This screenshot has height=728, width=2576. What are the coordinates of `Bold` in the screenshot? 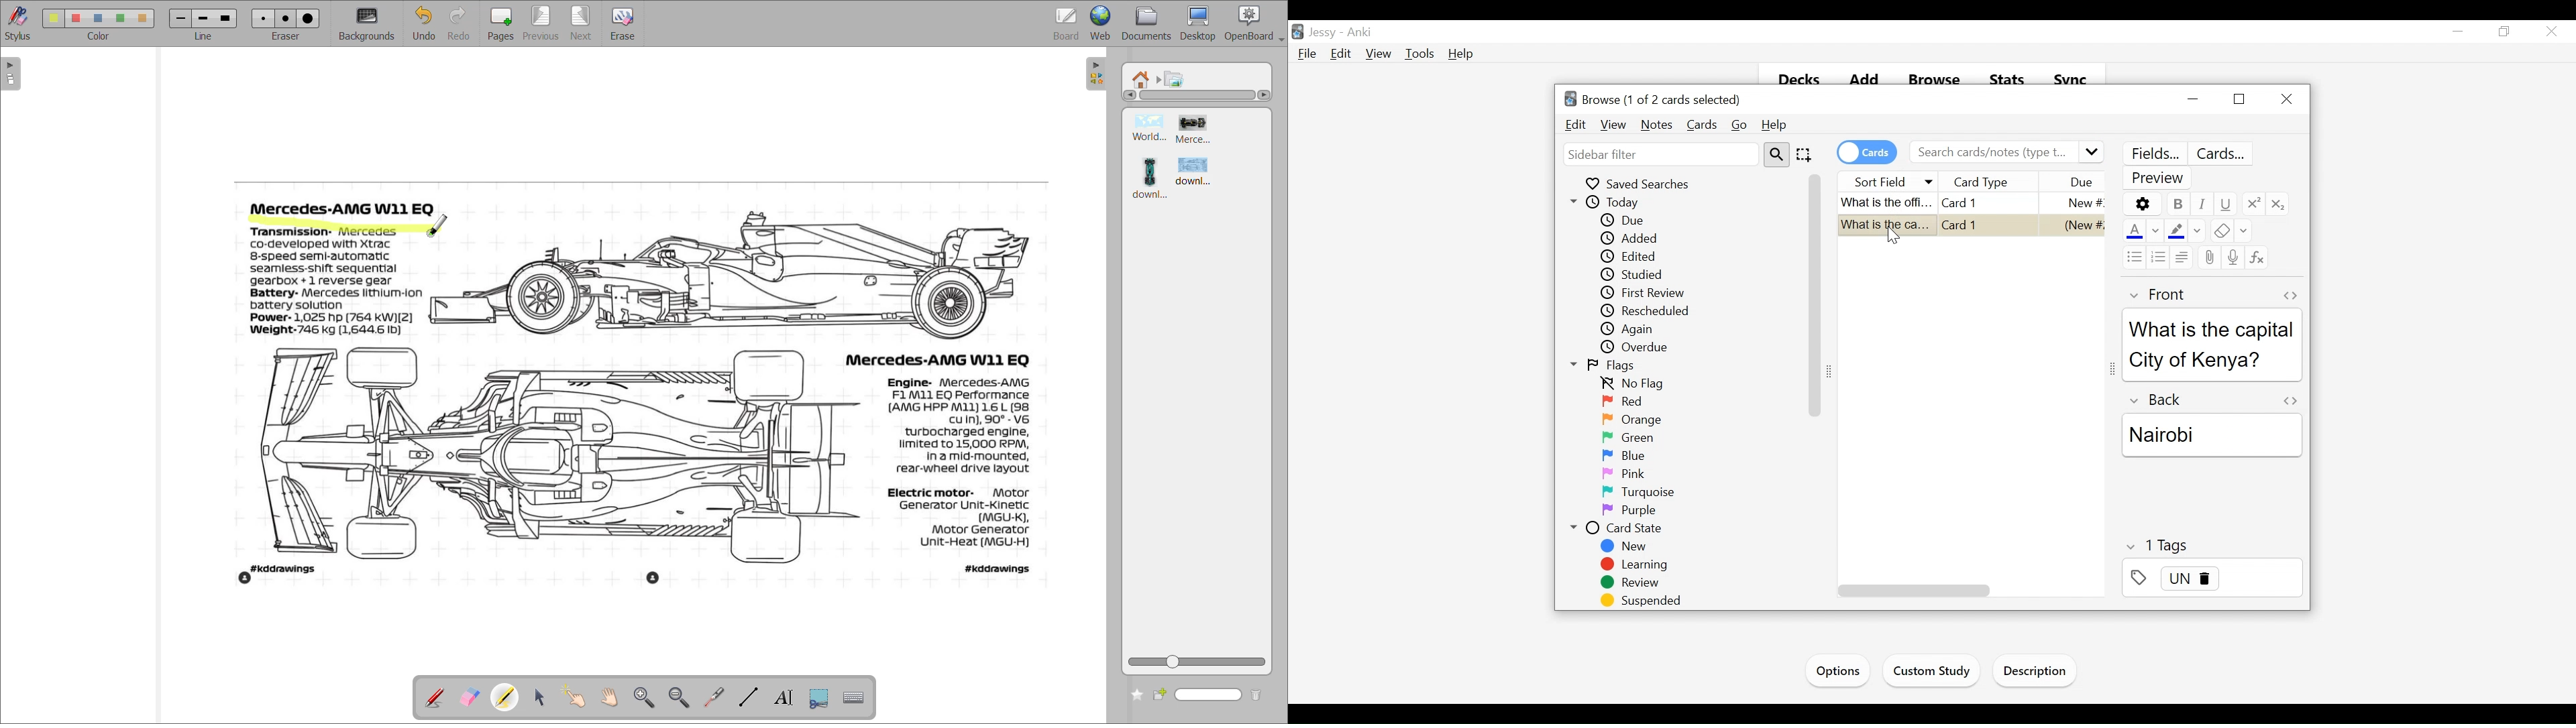 It's located at (2177, 204).